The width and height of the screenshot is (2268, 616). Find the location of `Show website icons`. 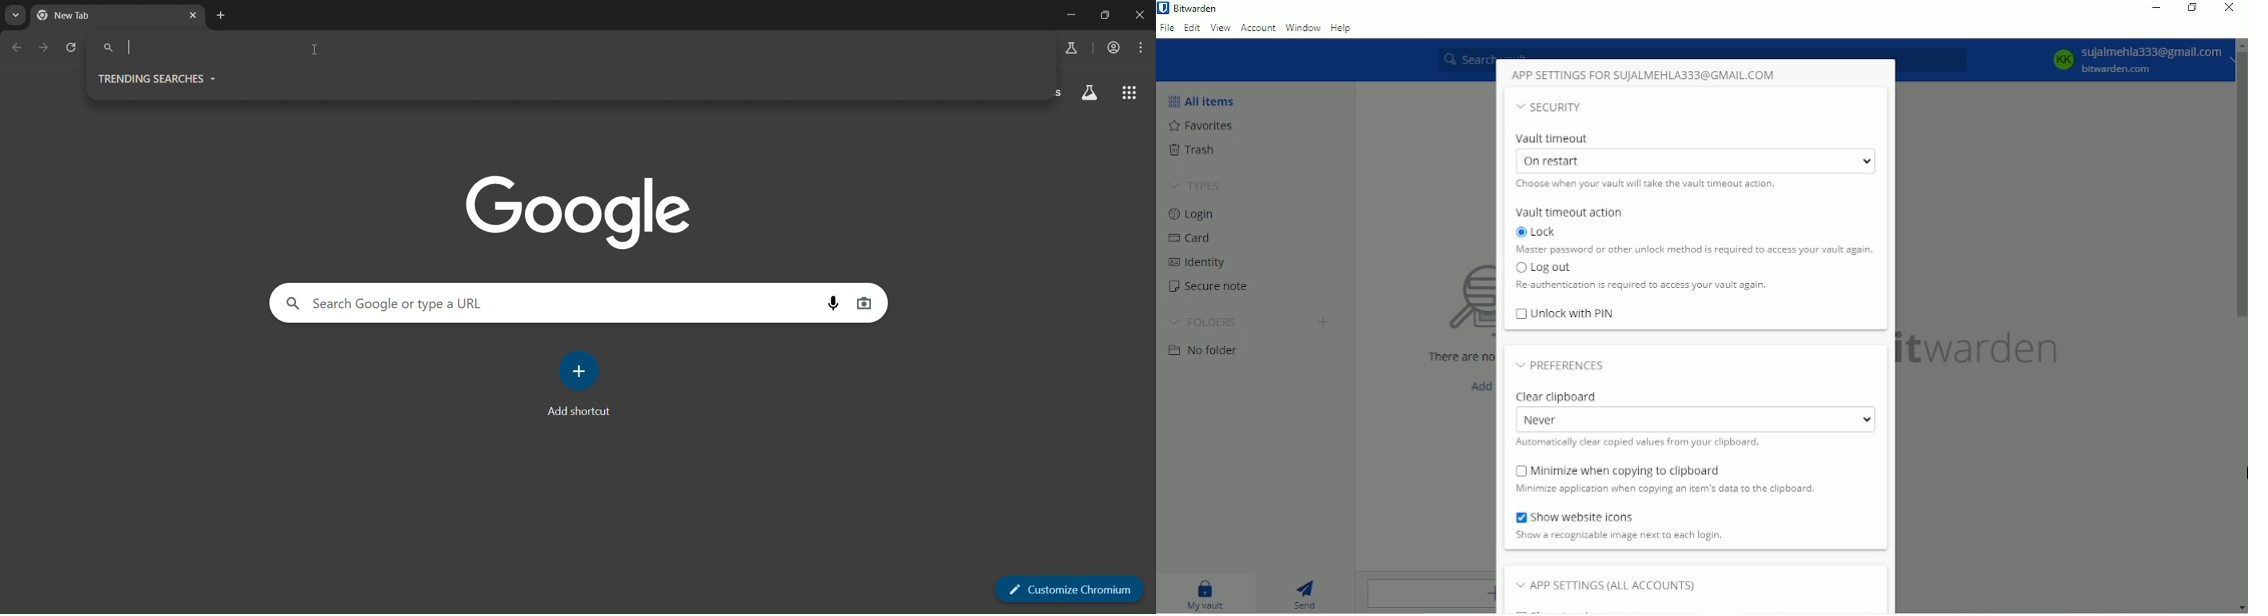

Show website icons is located at coordinates (1617, 517).